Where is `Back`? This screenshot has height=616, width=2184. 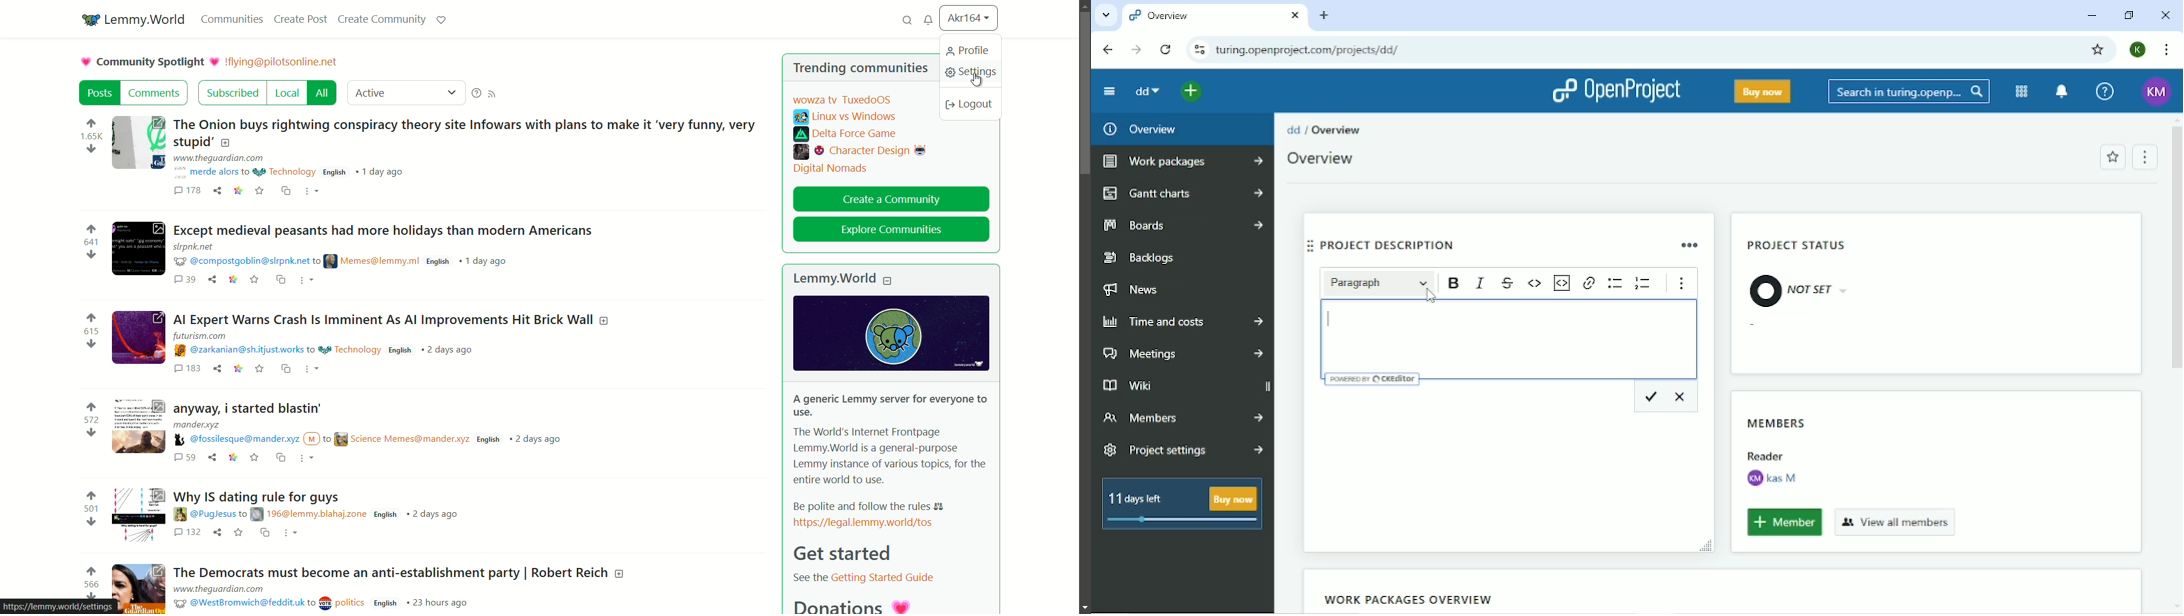 Back is located at coordinates (1109, 50).